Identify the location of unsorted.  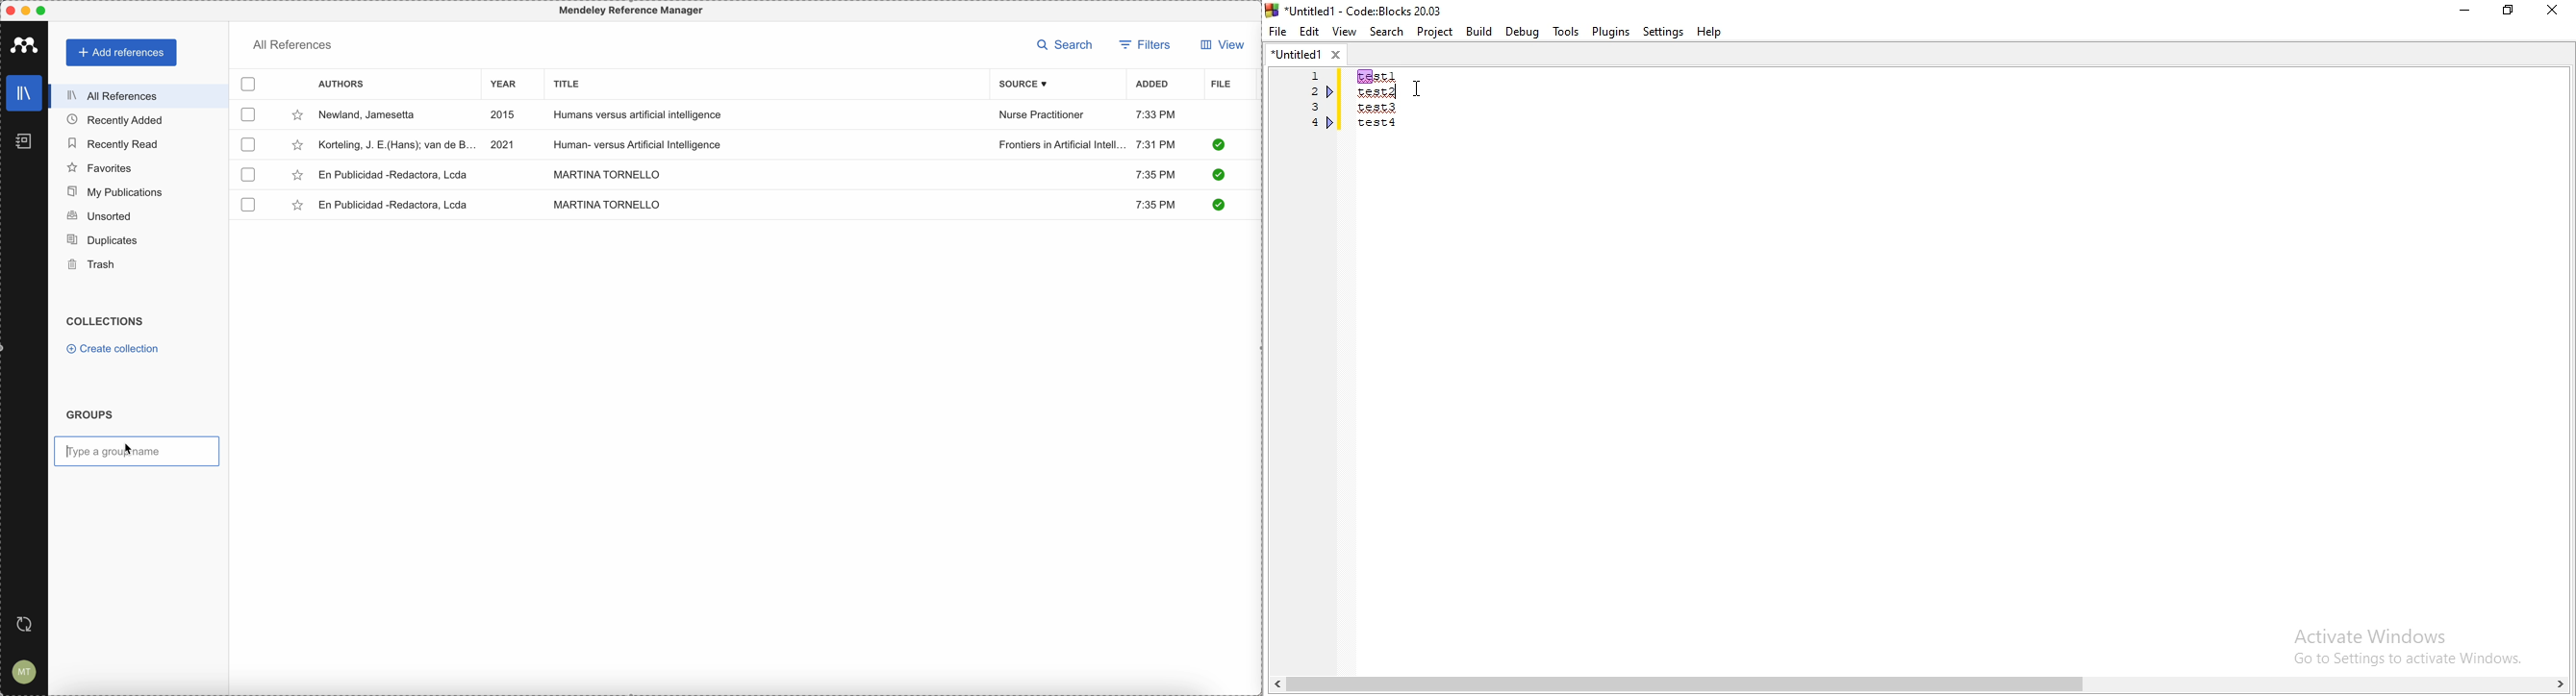
(99, 215).